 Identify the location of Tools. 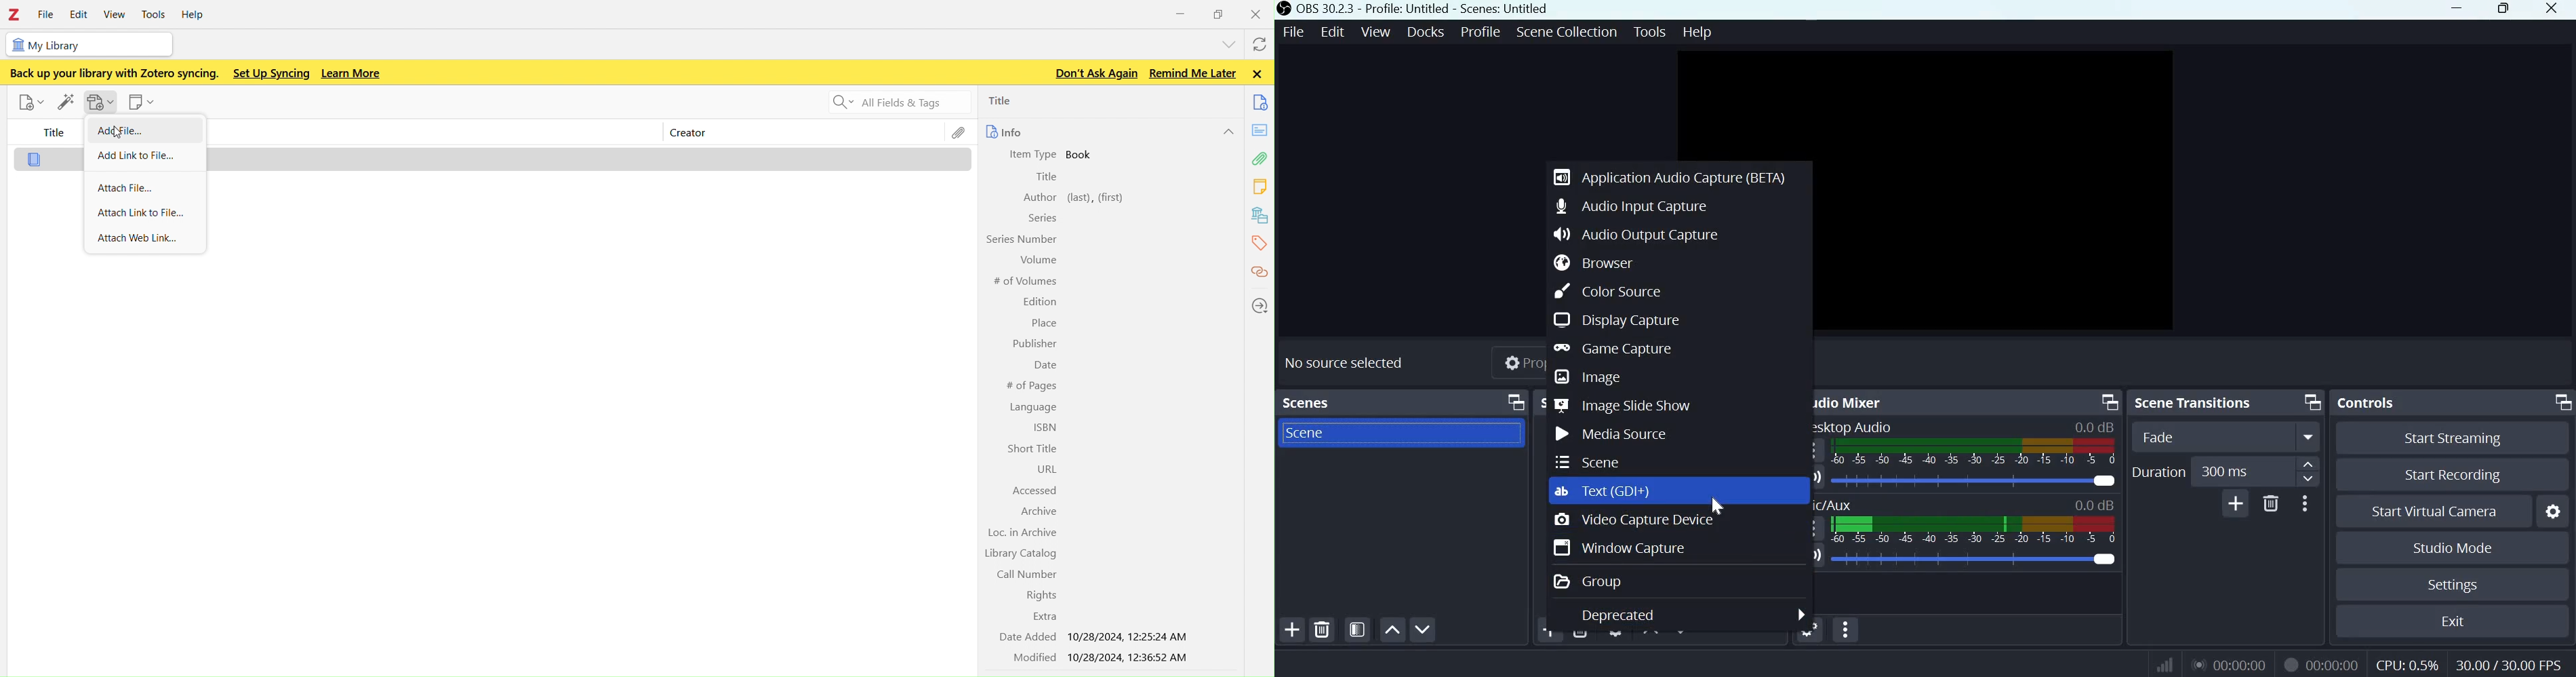
(1651, 31).